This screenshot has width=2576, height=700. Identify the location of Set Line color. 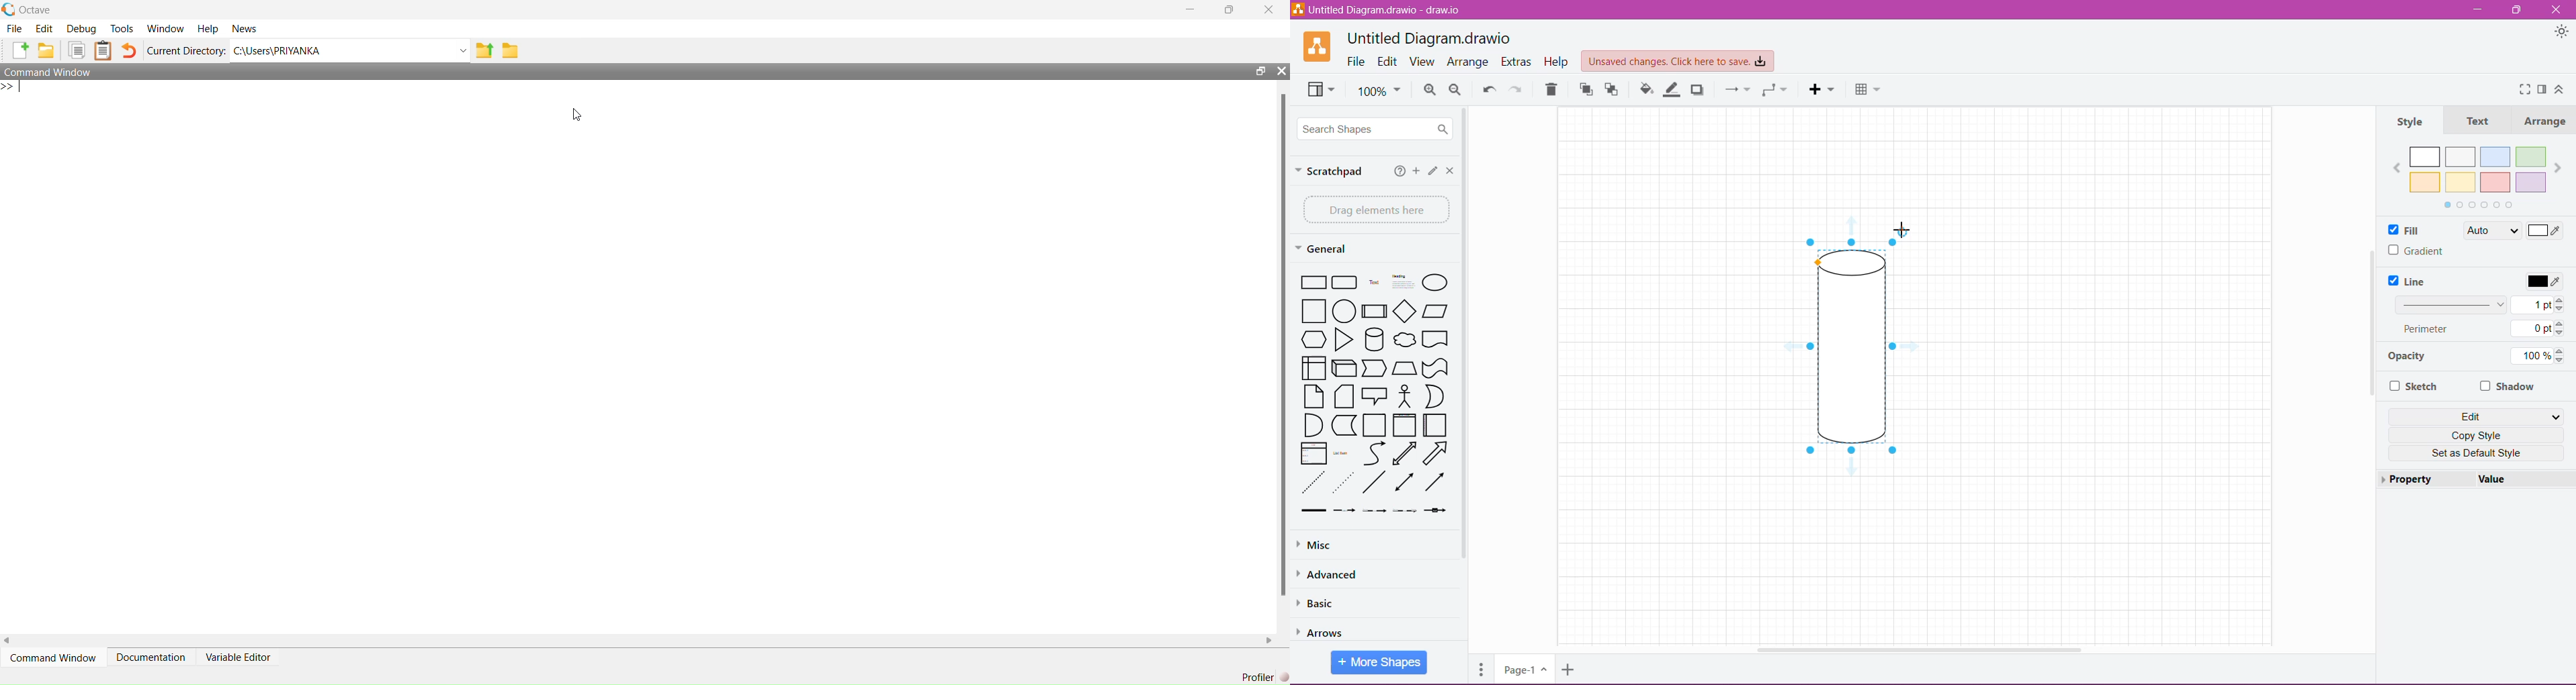
(2543, 280).